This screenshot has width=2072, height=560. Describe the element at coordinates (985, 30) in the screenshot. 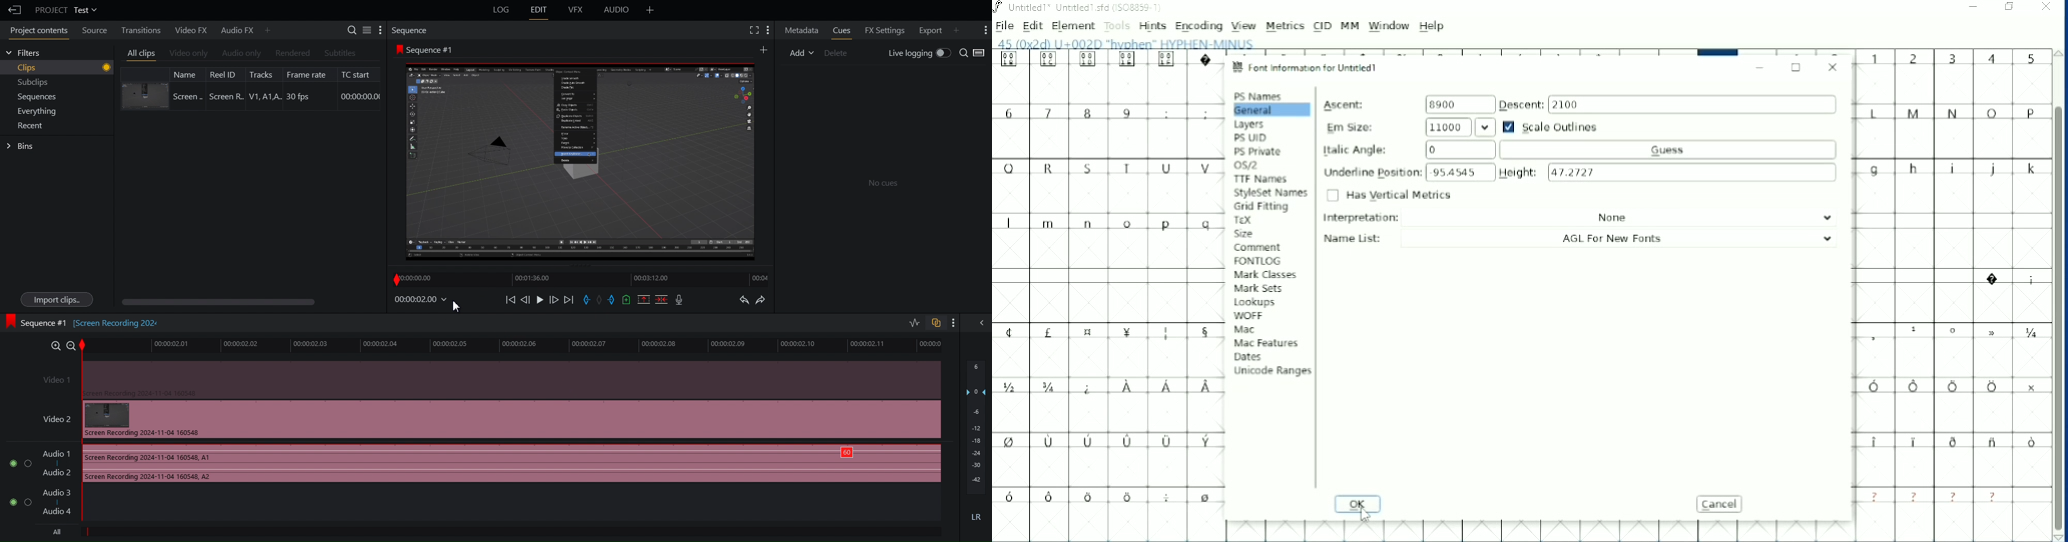

I see `More` at that location.